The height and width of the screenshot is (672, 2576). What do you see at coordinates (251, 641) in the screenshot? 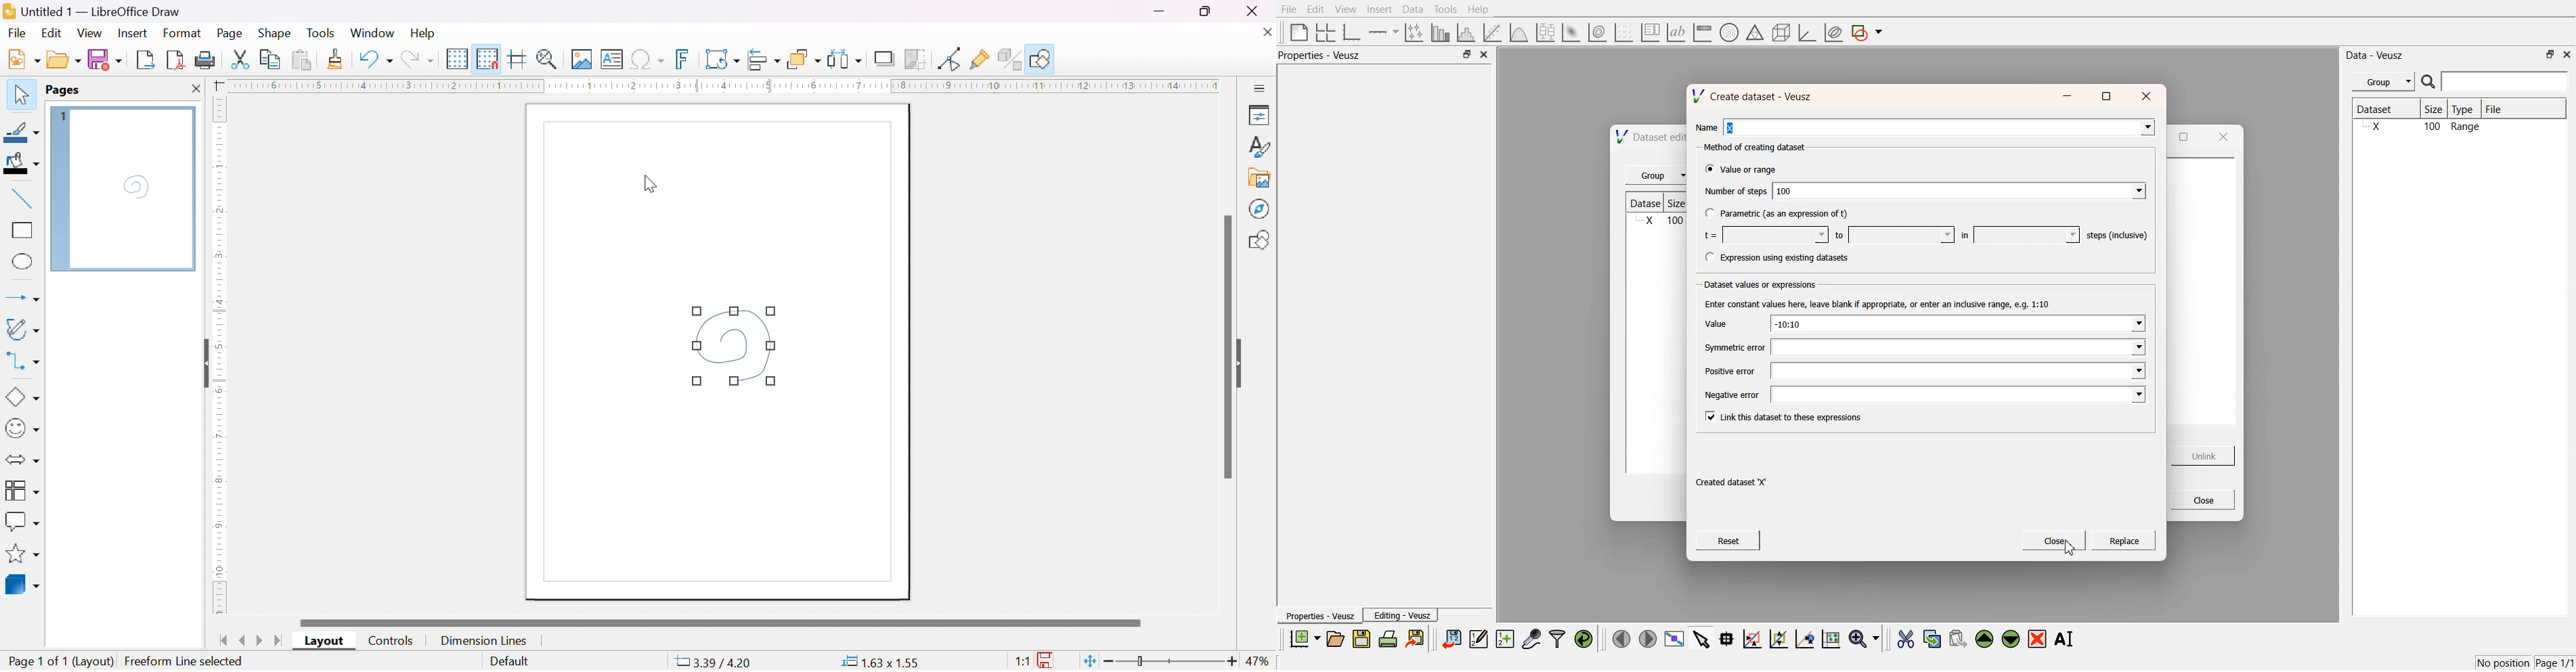
I see `next/previous` at bounding box center [251, 641].